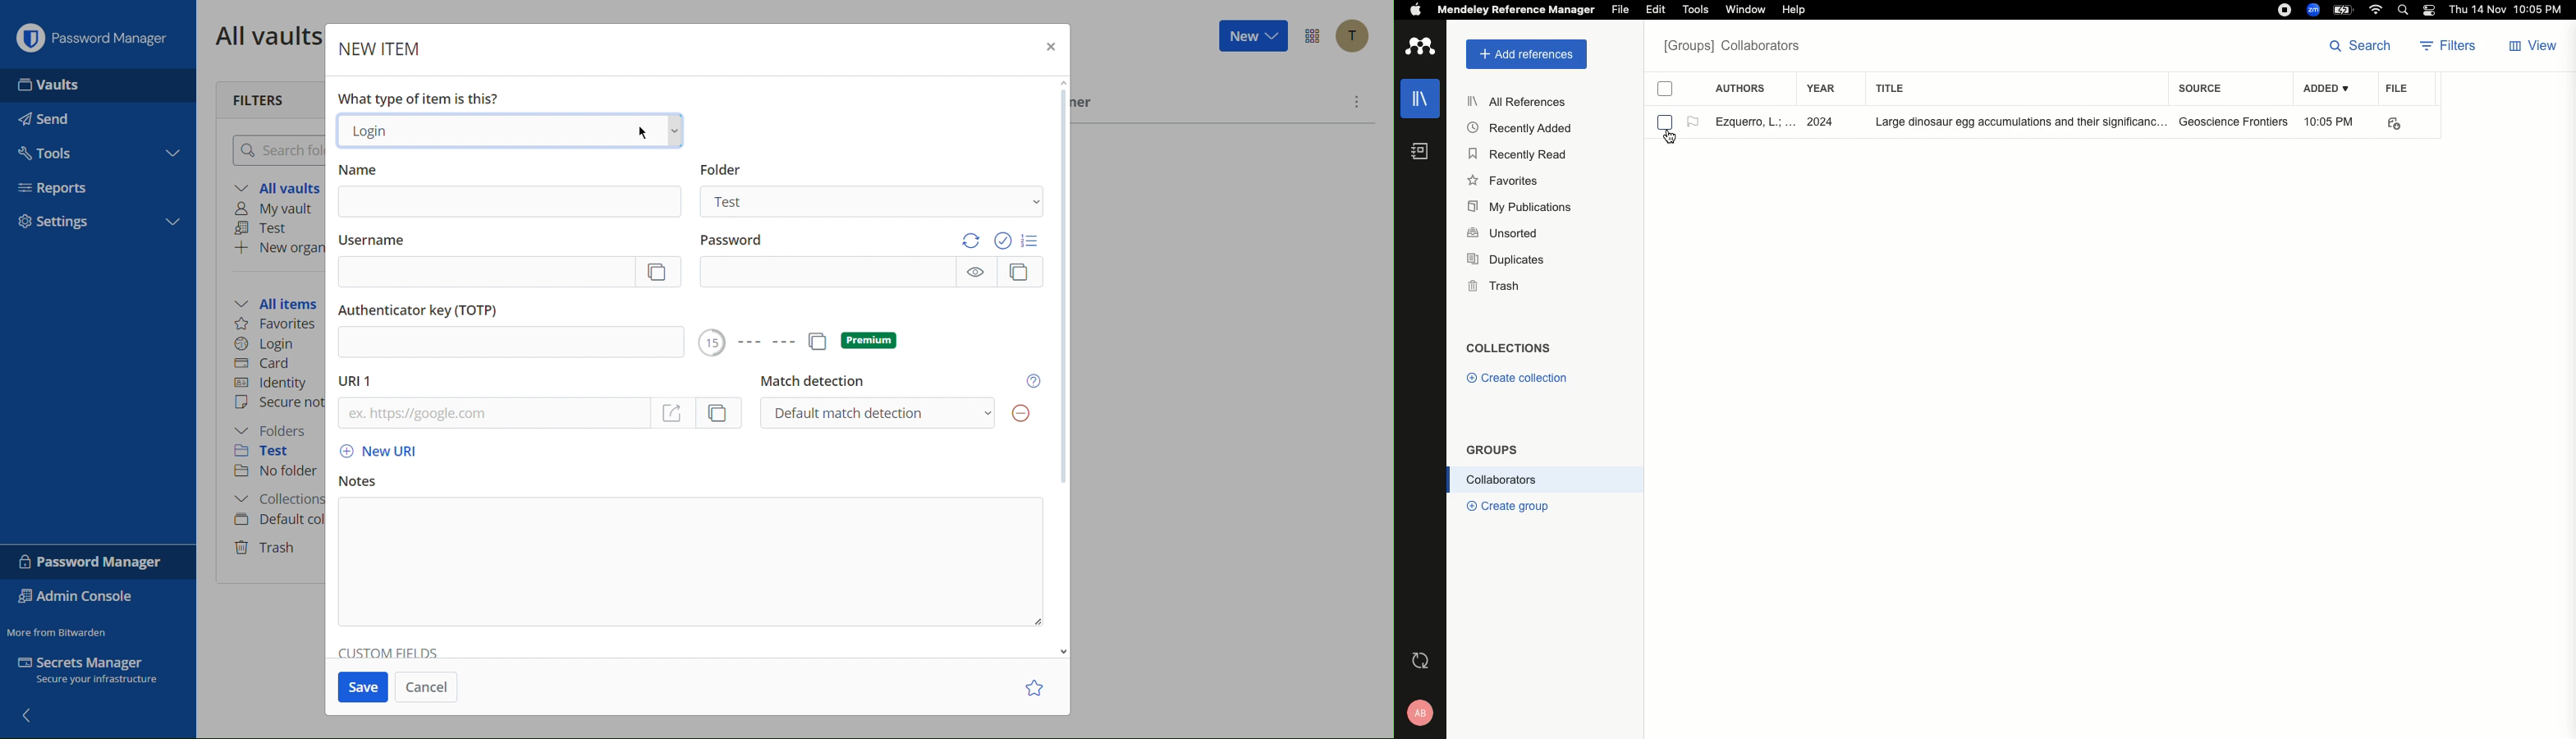 The height and width of the screenshot is (756, 2576). What do you see at coordinates (1519, 377) in the screenshot?
I see `Create collection` at bounding box center [1519, 377].